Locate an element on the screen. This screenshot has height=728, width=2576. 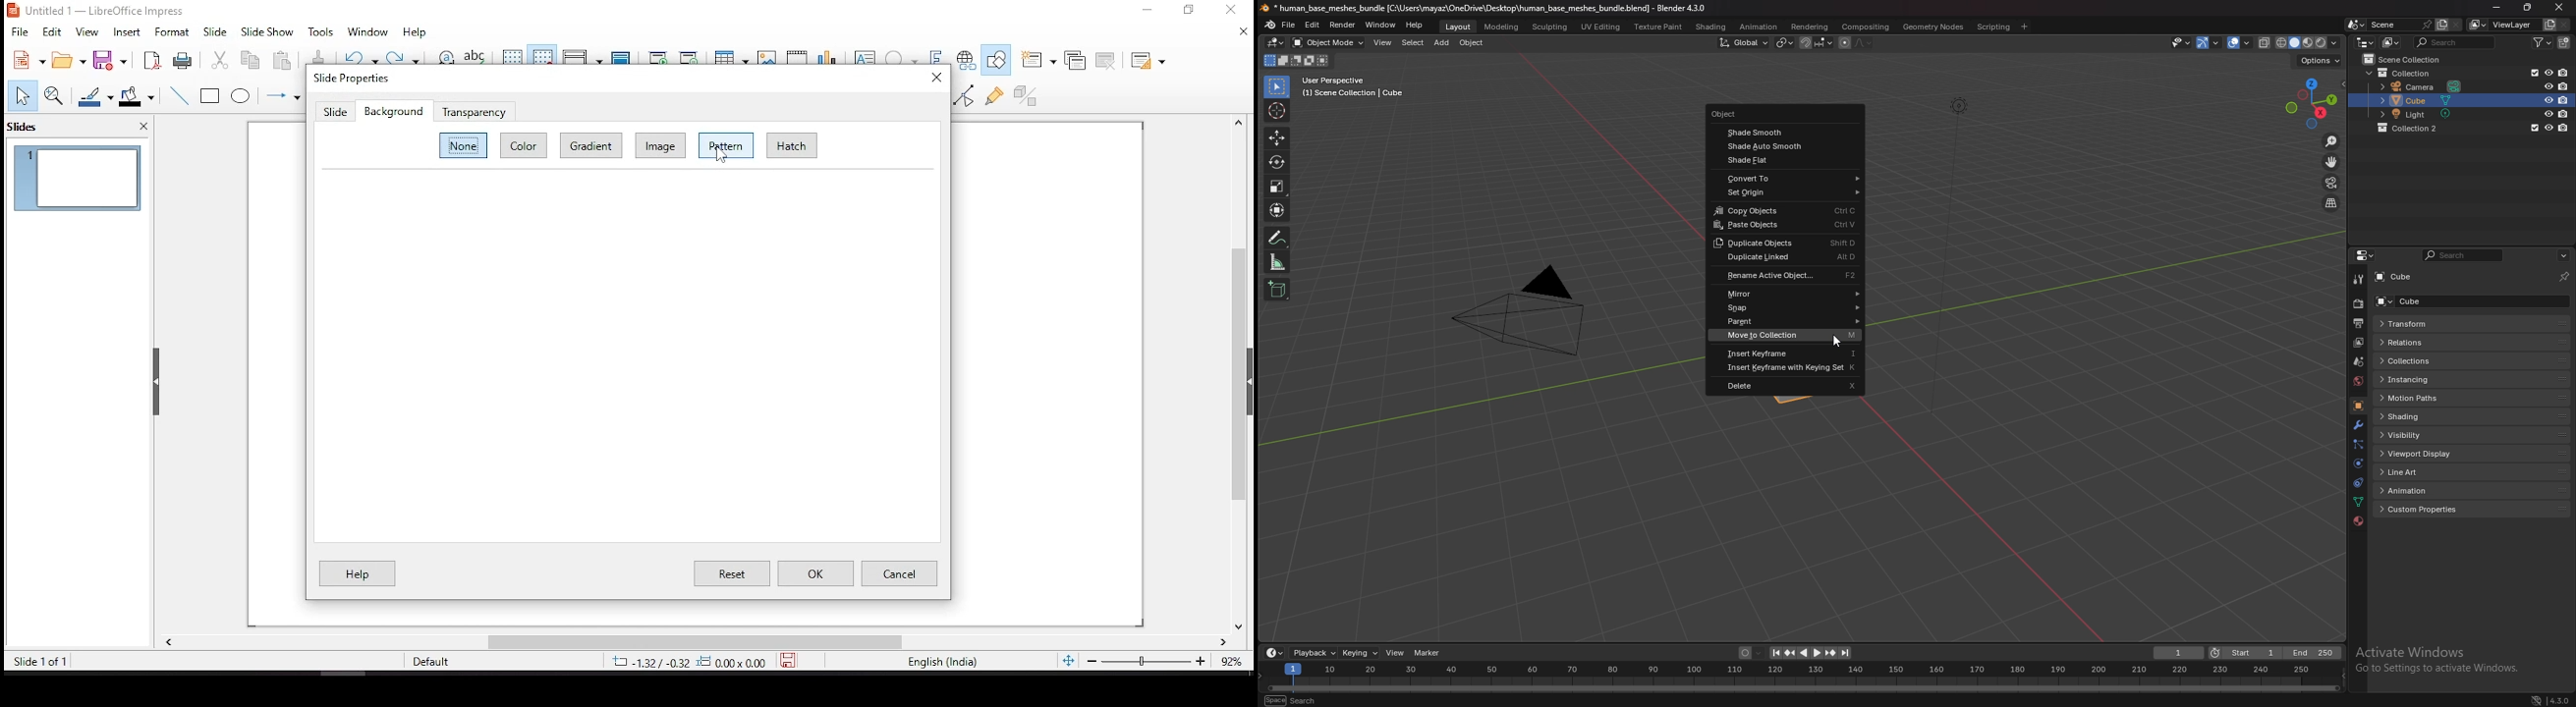
restore is located at coordinates (1189, 11).